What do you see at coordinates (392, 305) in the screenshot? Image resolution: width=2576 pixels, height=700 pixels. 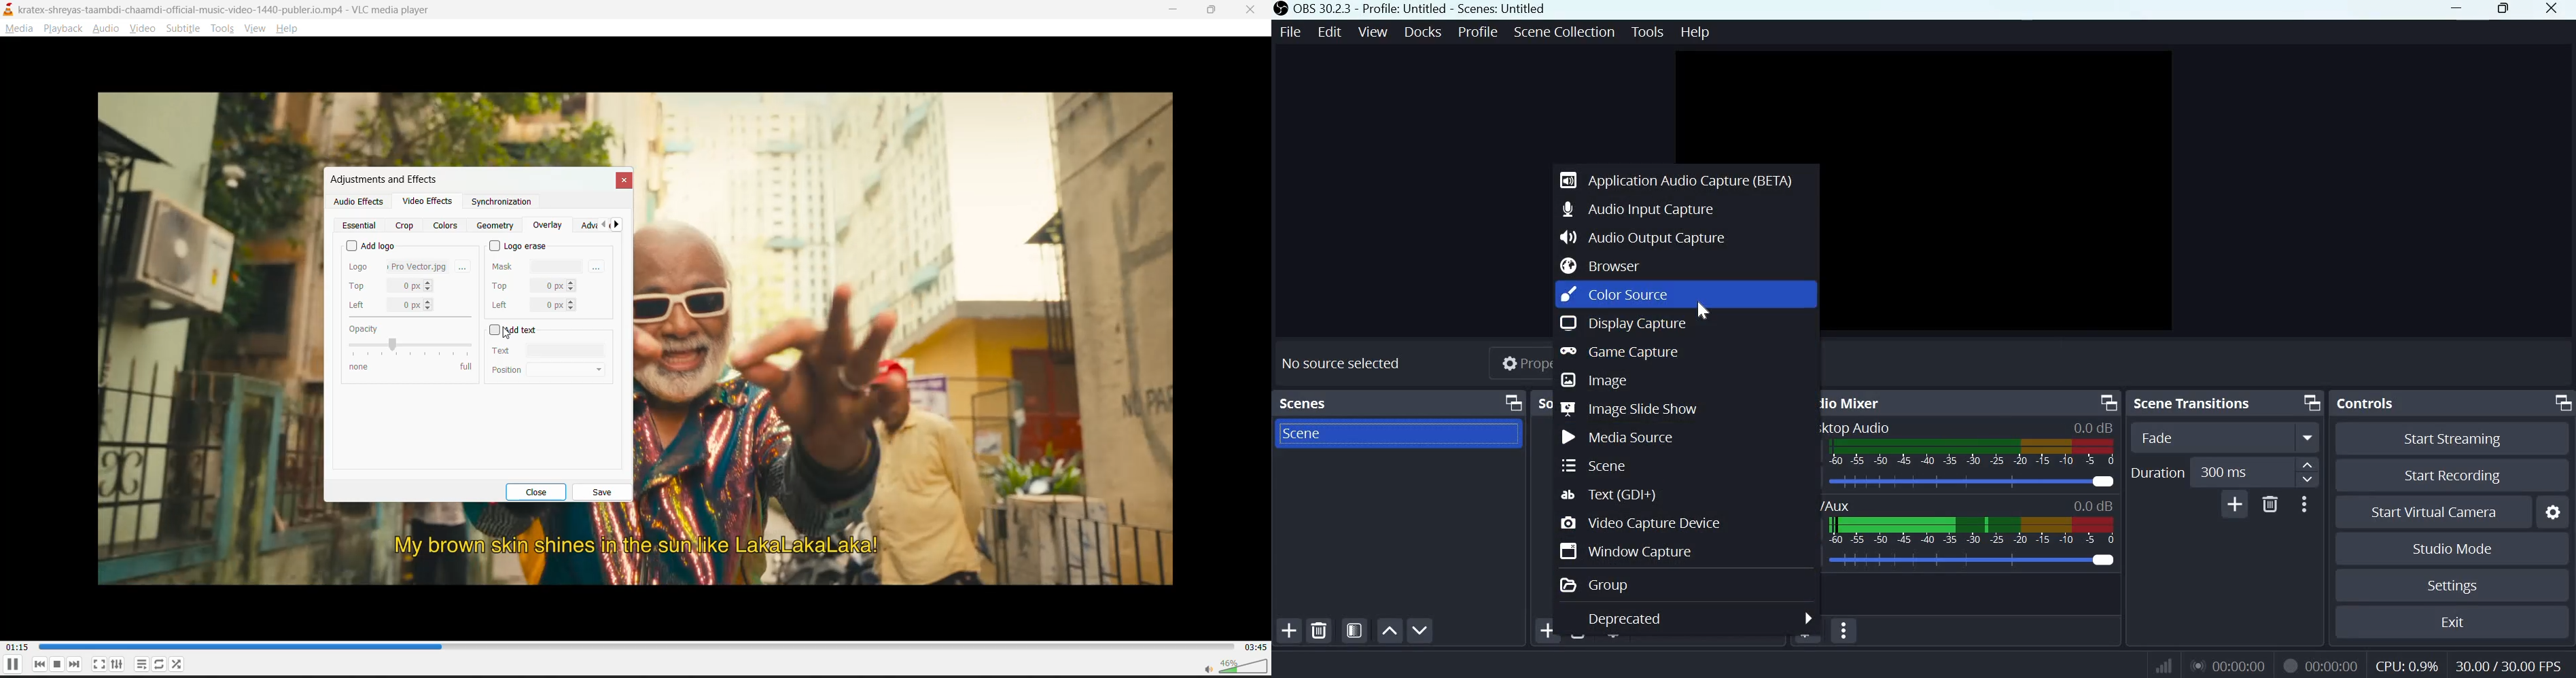 I see `left` at bounding box center [392, 305].